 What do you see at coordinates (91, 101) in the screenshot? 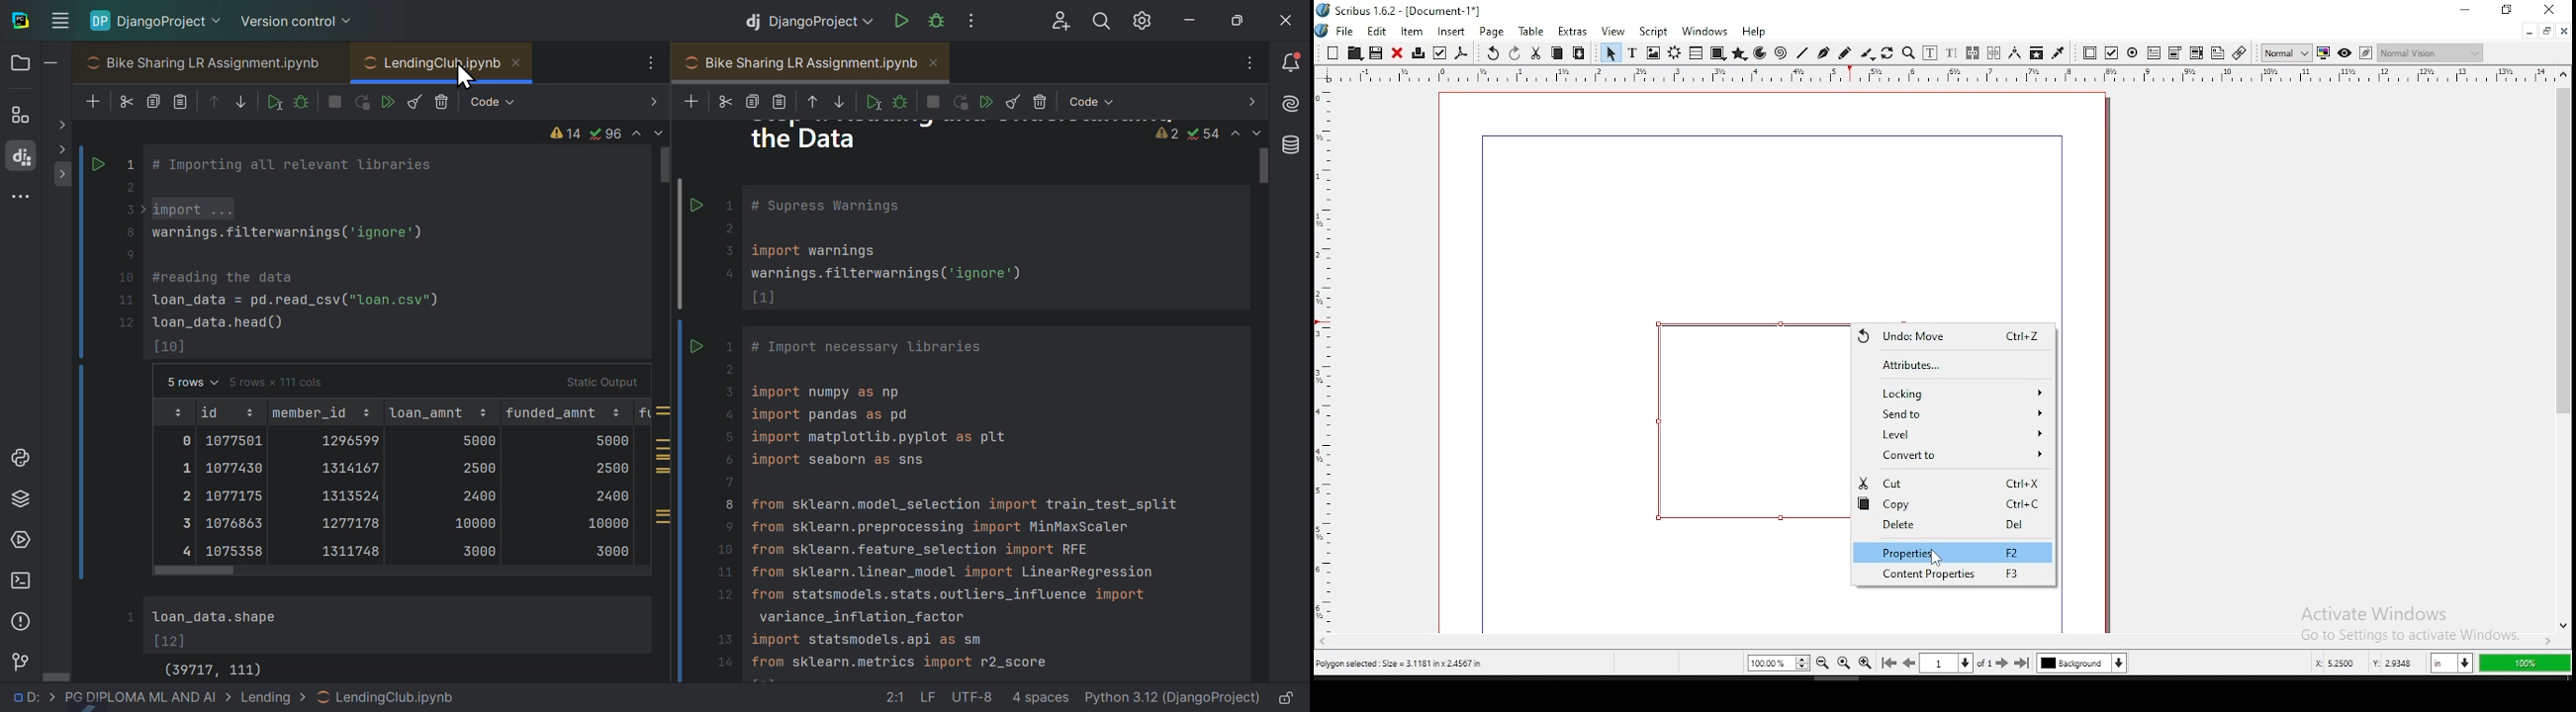
I see `New files` at bounding box center [91, 101].